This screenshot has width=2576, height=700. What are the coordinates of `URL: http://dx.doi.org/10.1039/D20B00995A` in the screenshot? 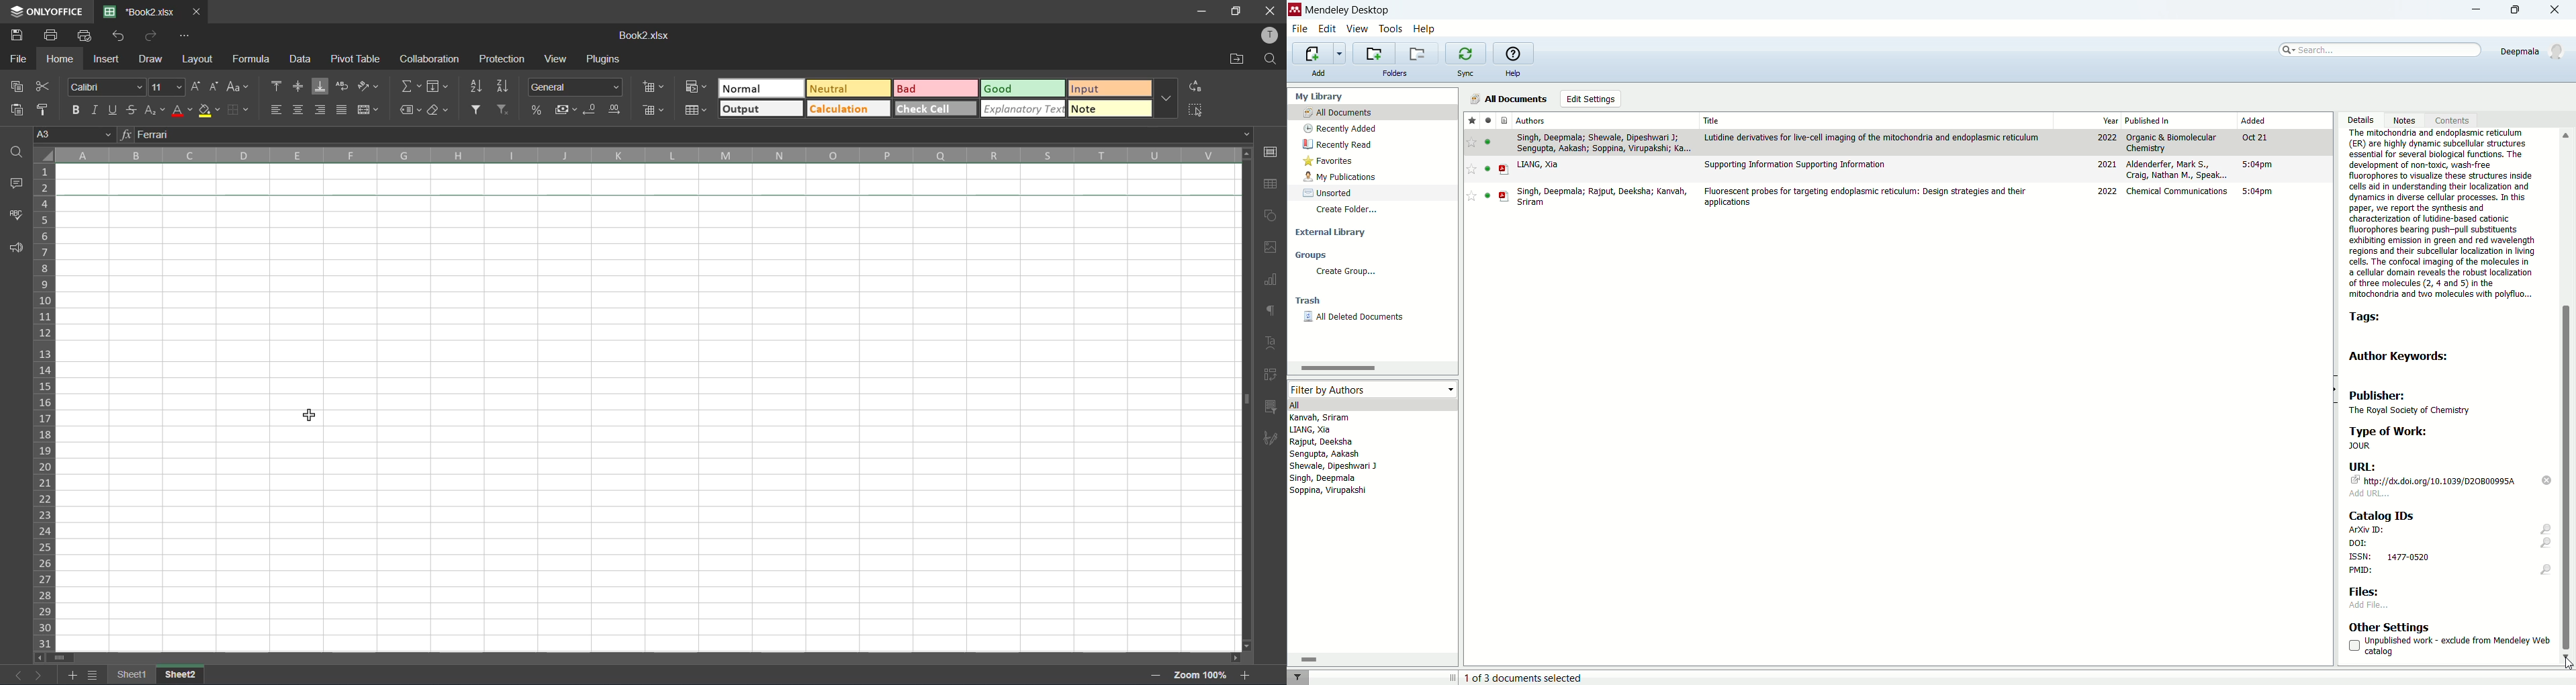 It's located at (2435, 473).